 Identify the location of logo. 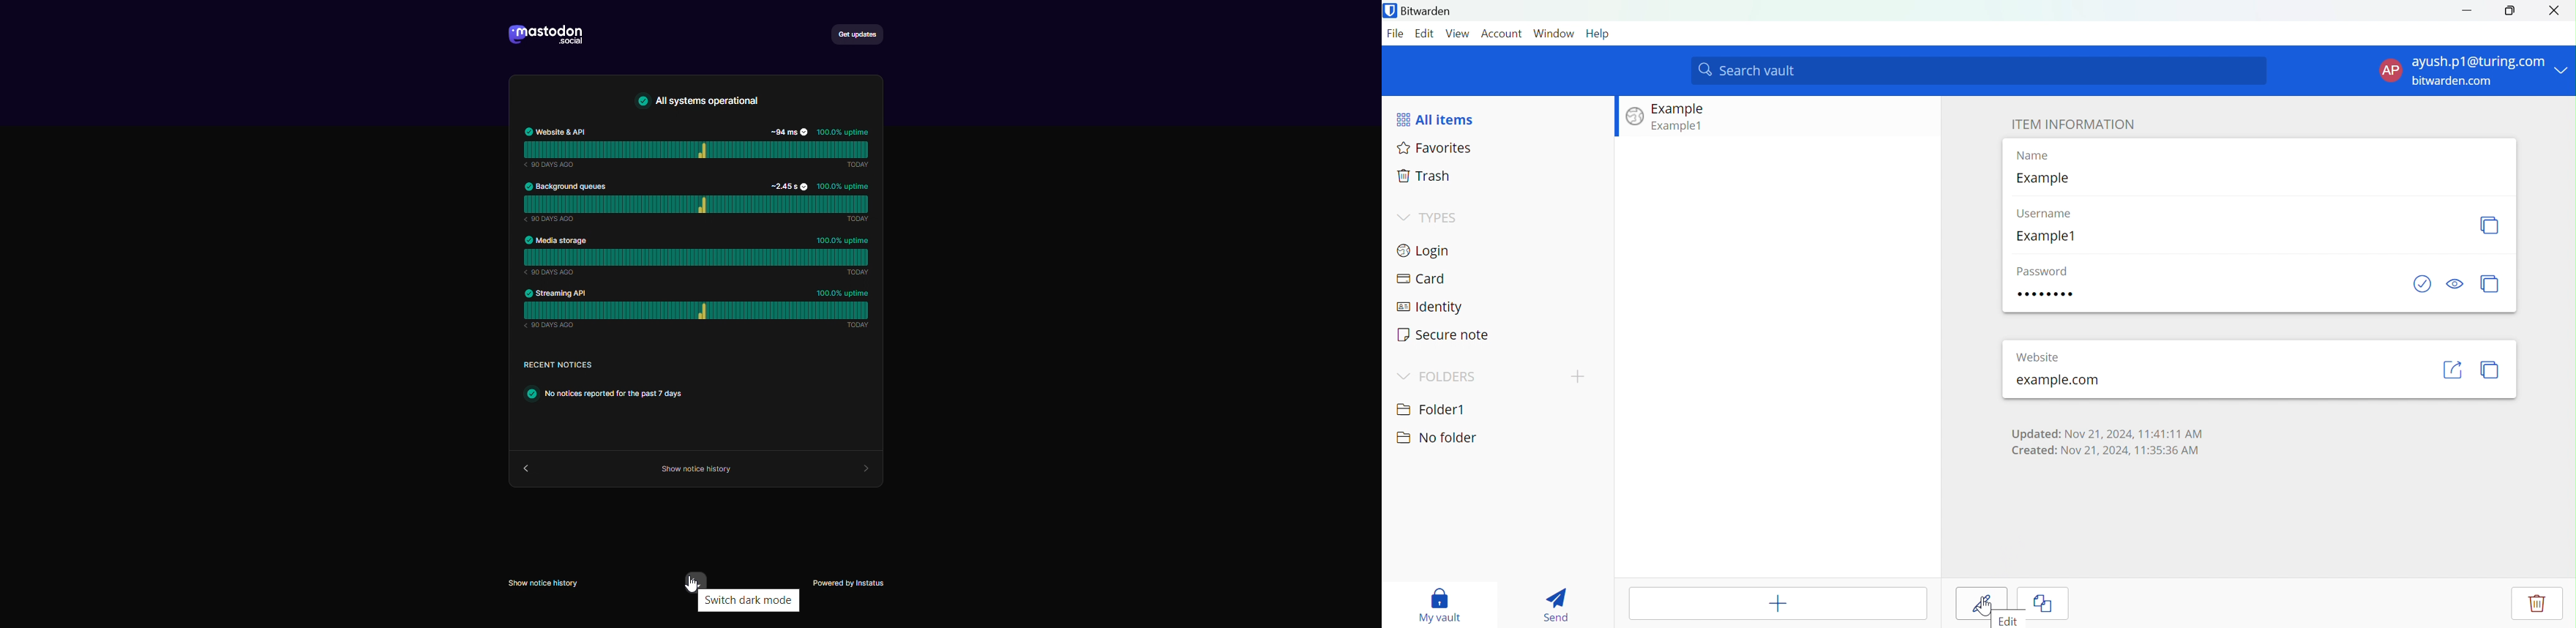
(547, 37).